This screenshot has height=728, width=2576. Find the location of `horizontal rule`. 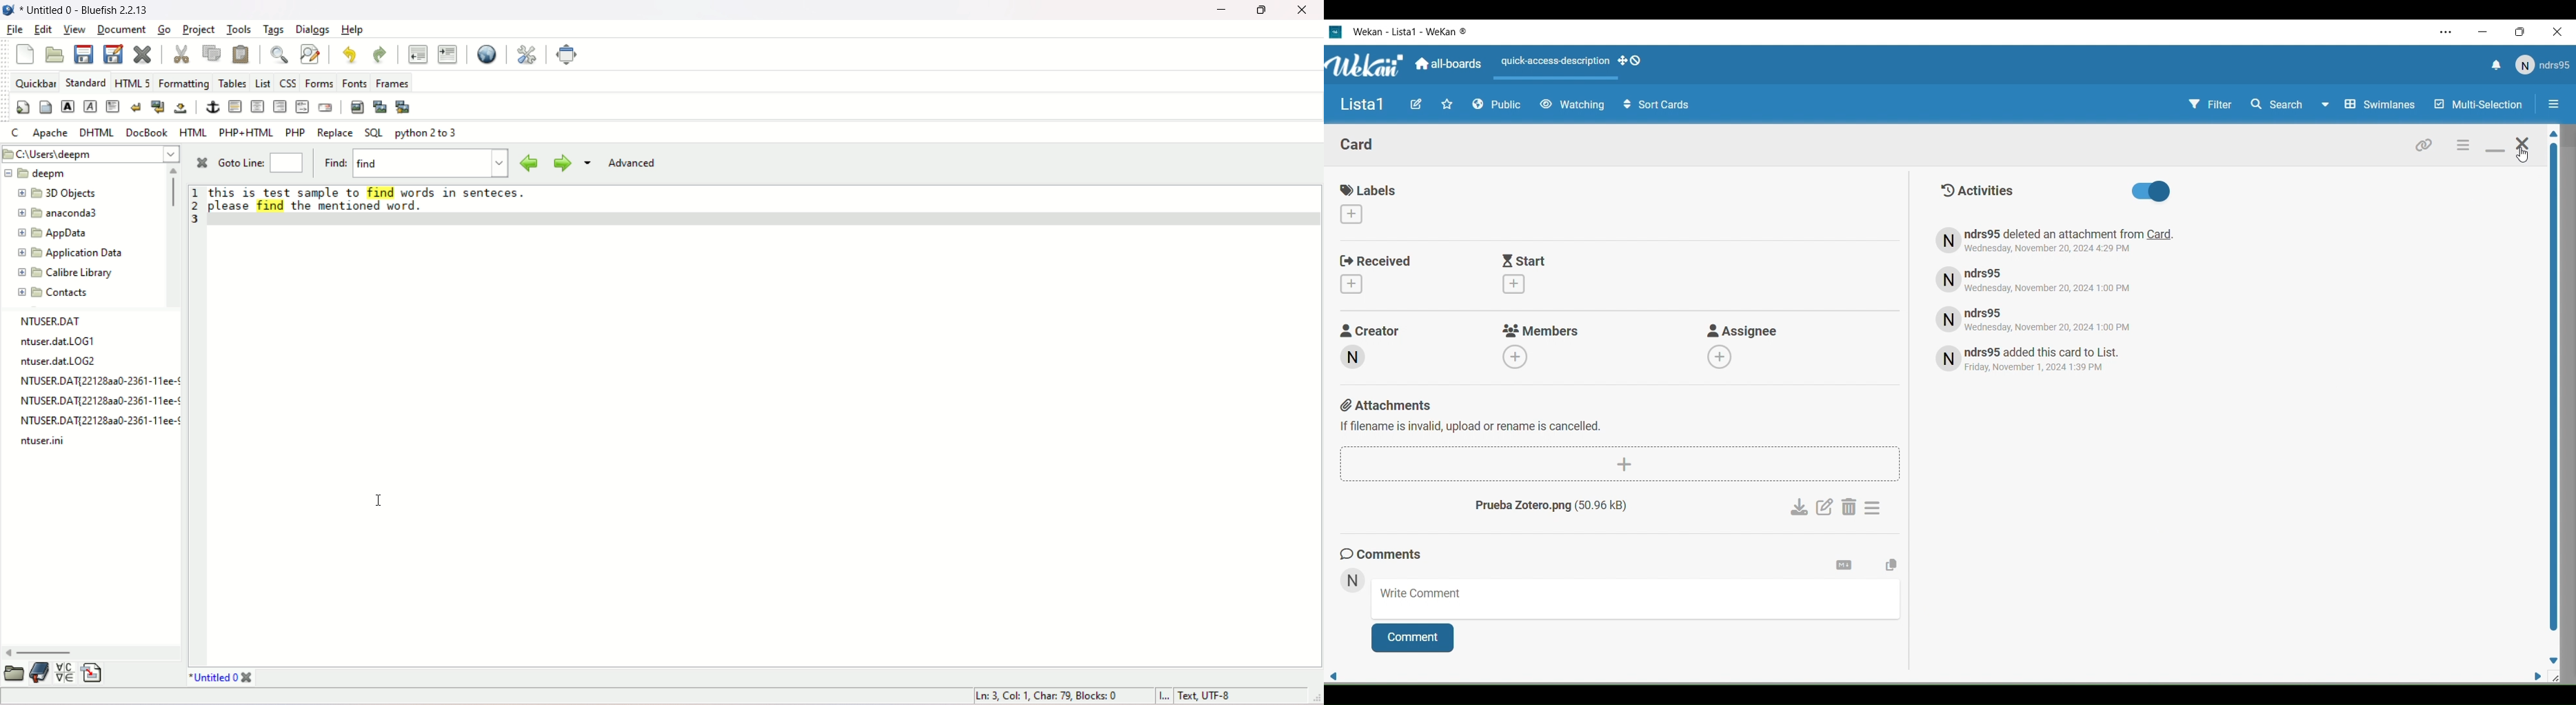

horizontal rule is located at coordinates (234, 106).